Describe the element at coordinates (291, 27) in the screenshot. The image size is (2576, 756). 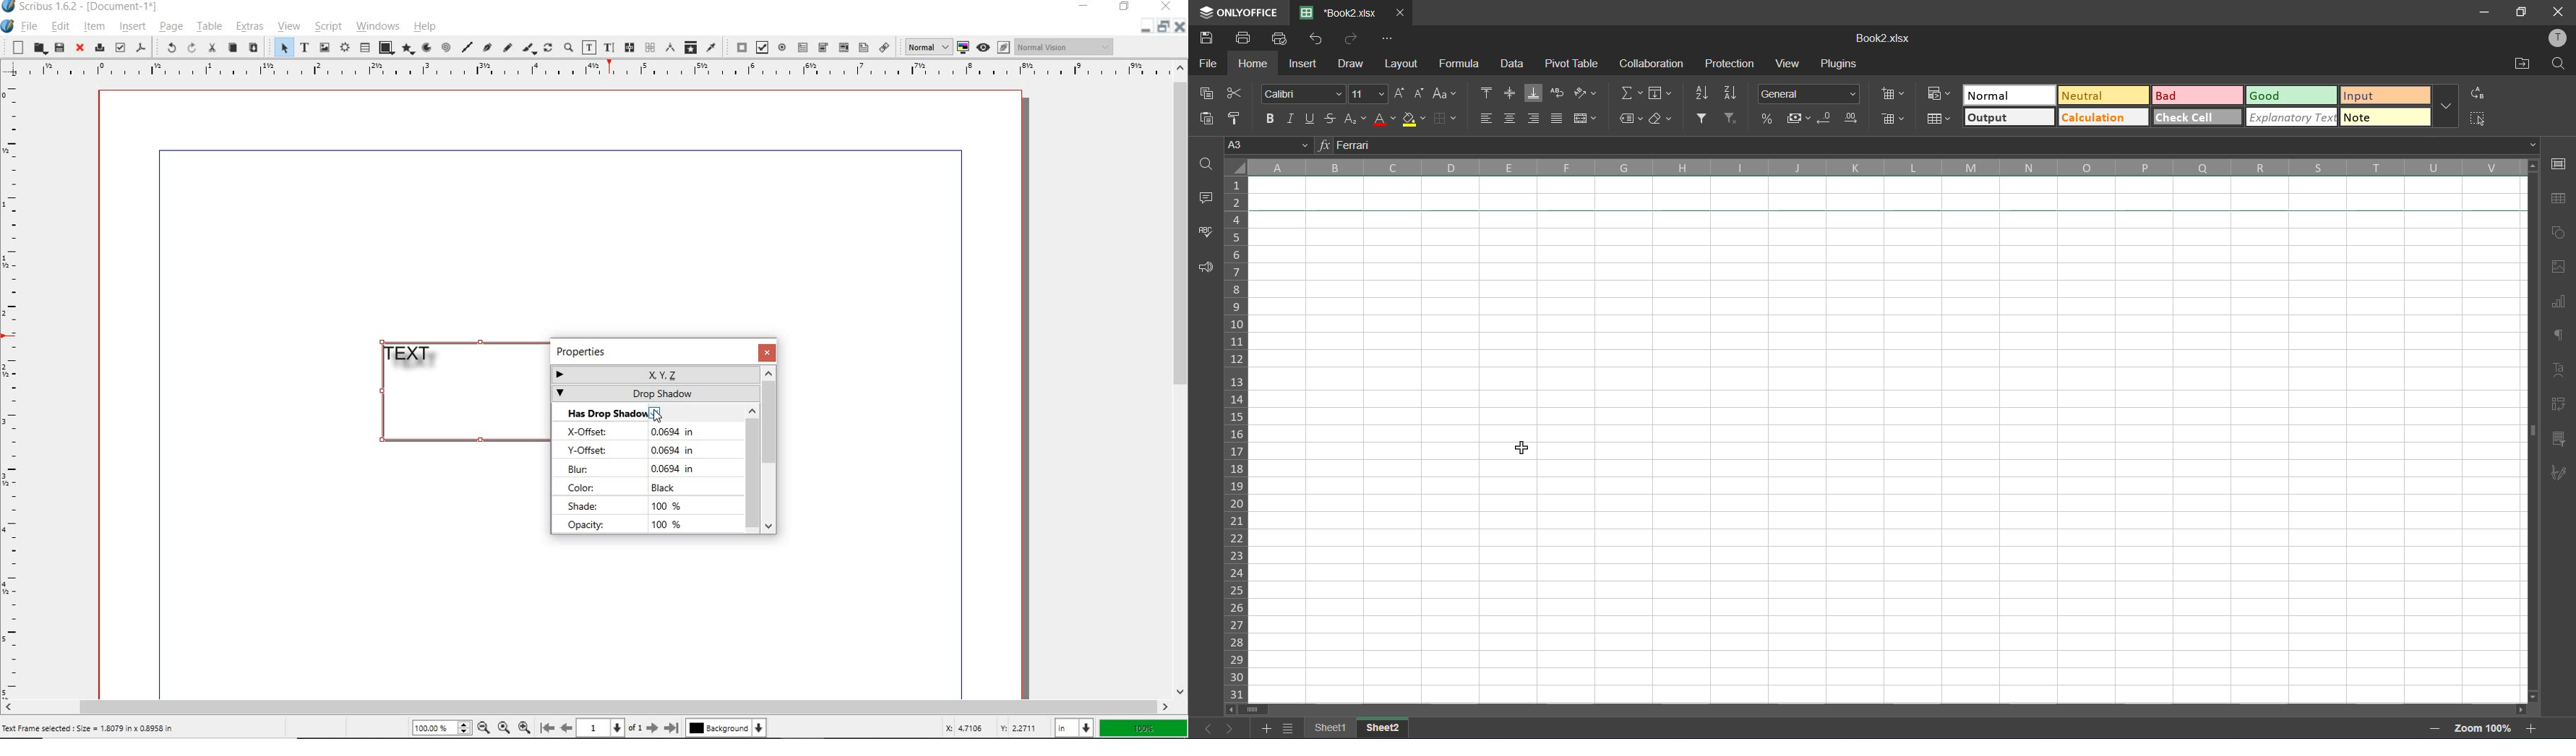
I see `view` at that location.